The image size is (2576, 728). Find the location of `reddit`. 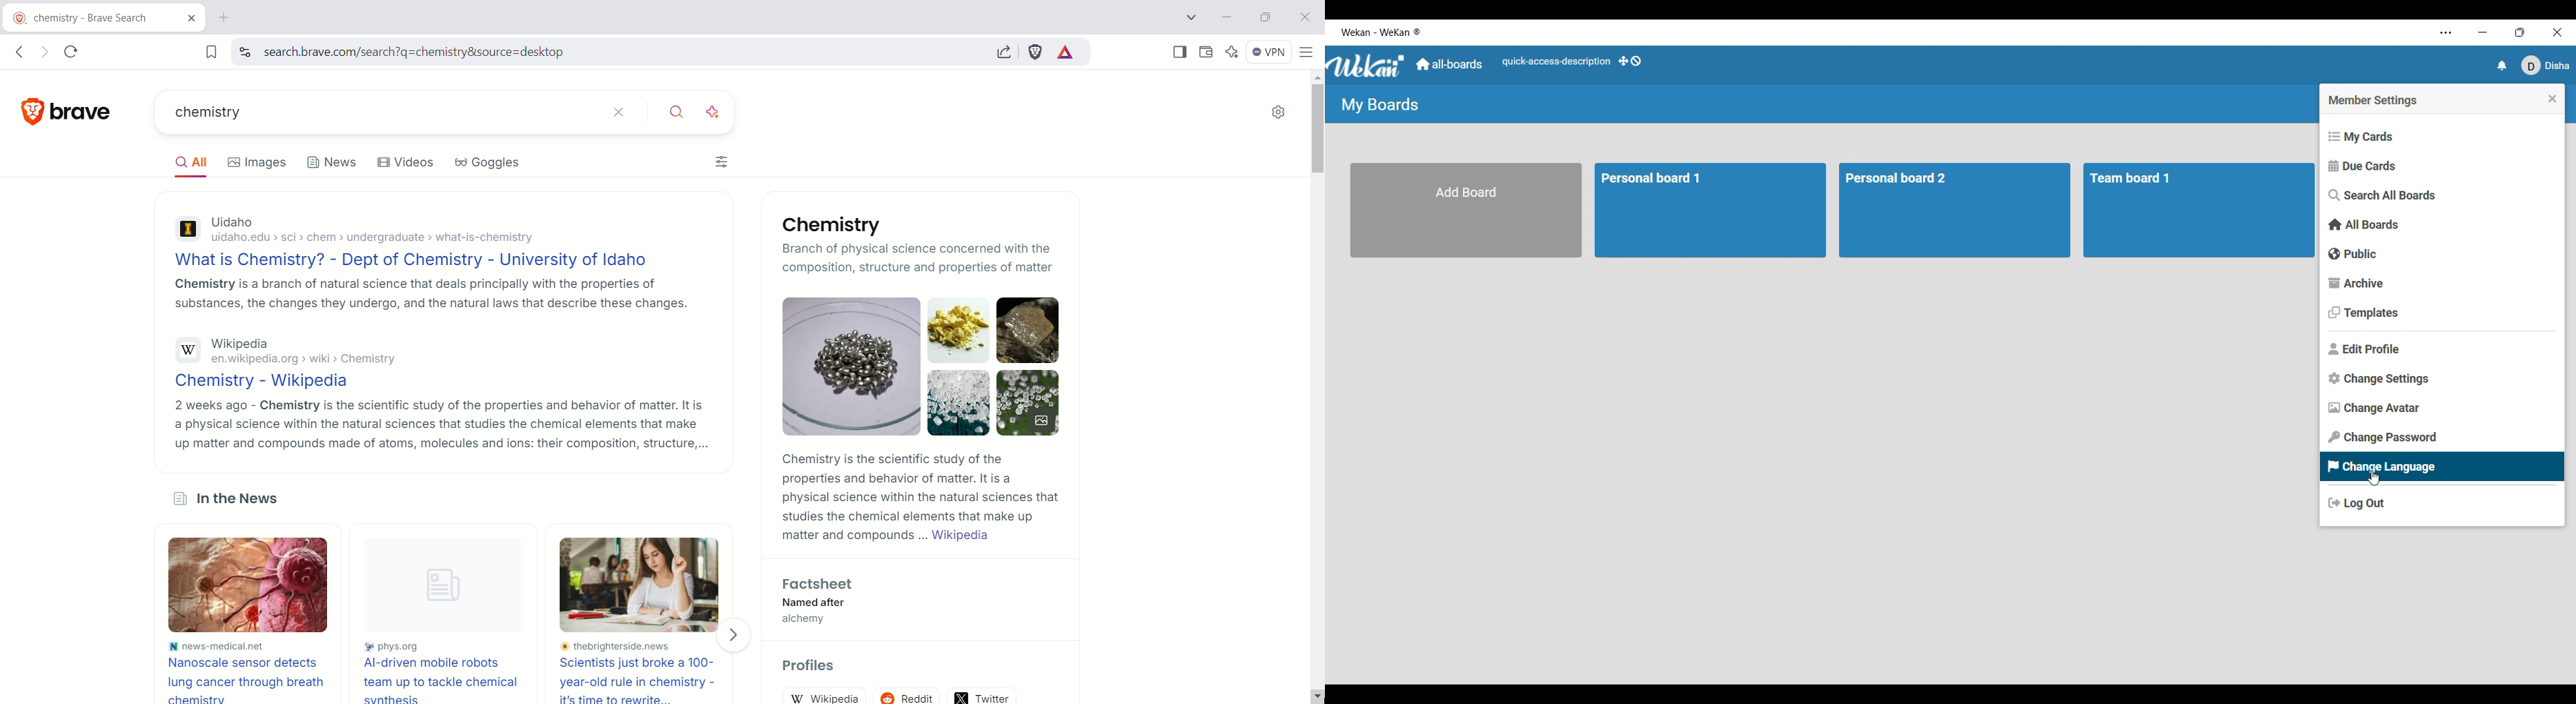

reddit is located at coordinates (911, 692).